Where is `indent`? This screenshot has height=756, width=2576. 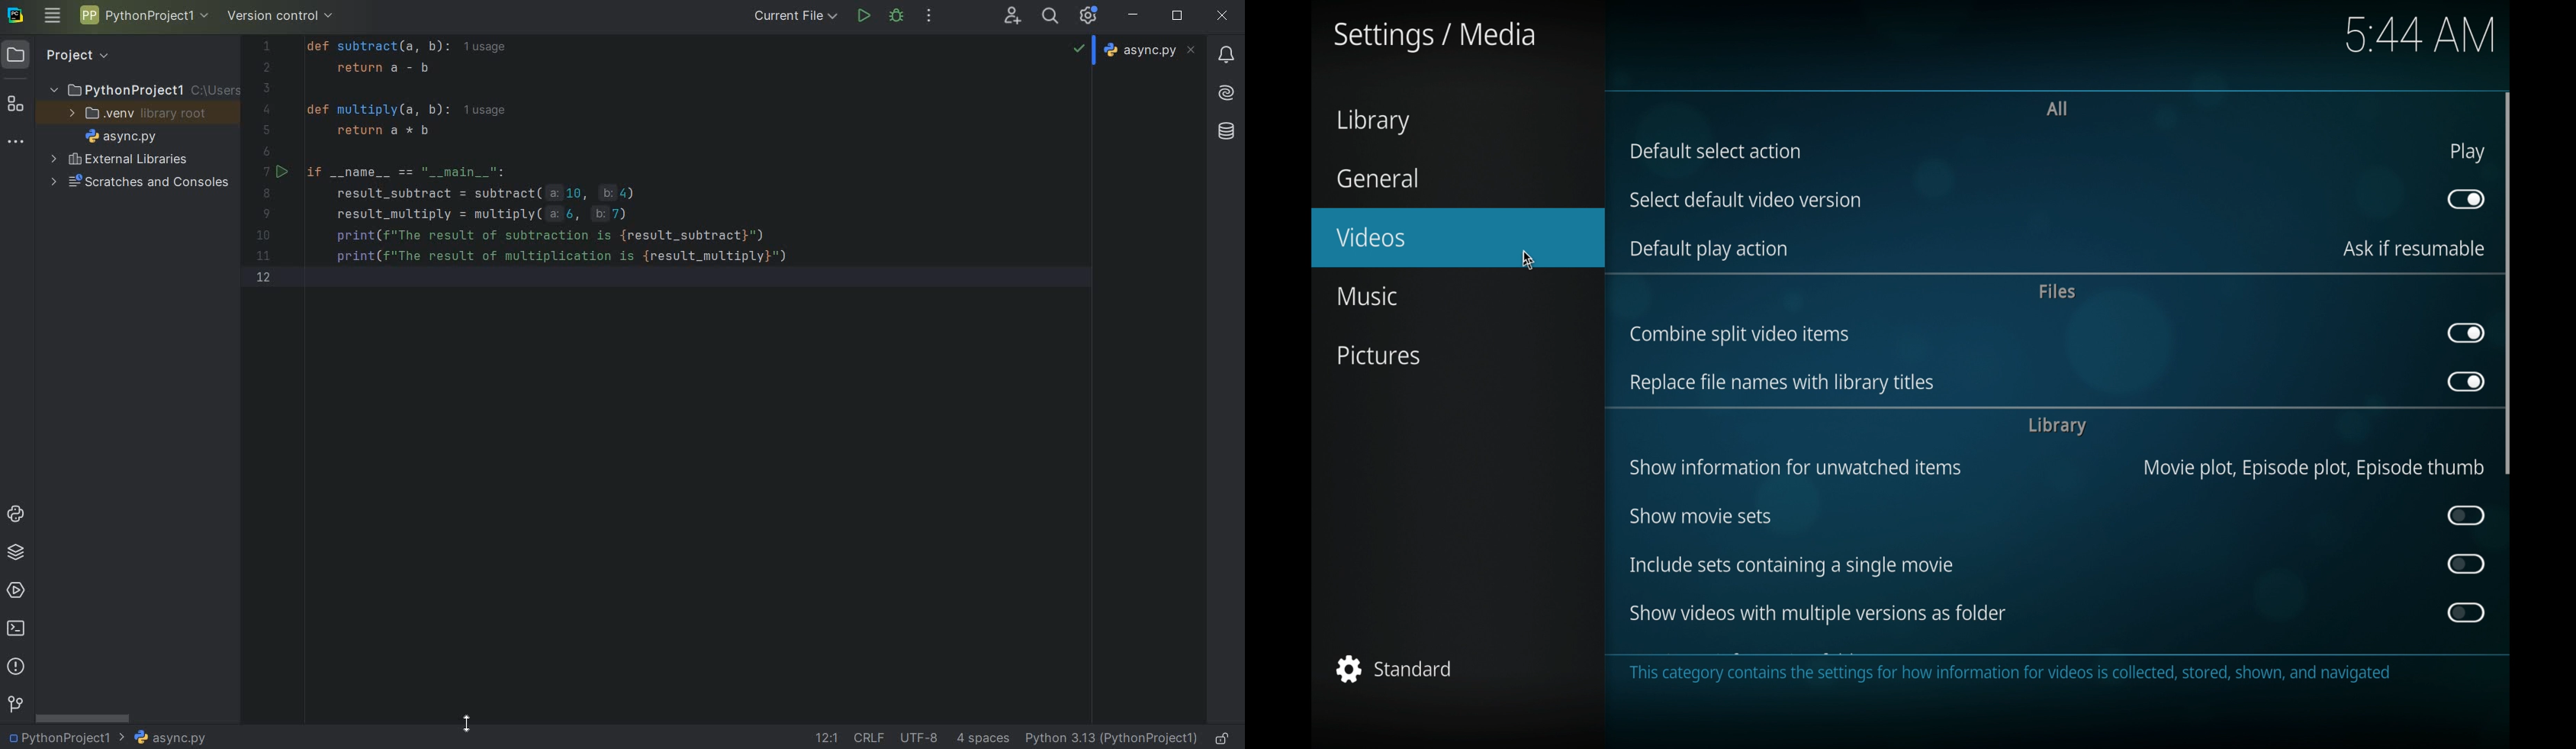 indent is located at coordinates (984, 740).